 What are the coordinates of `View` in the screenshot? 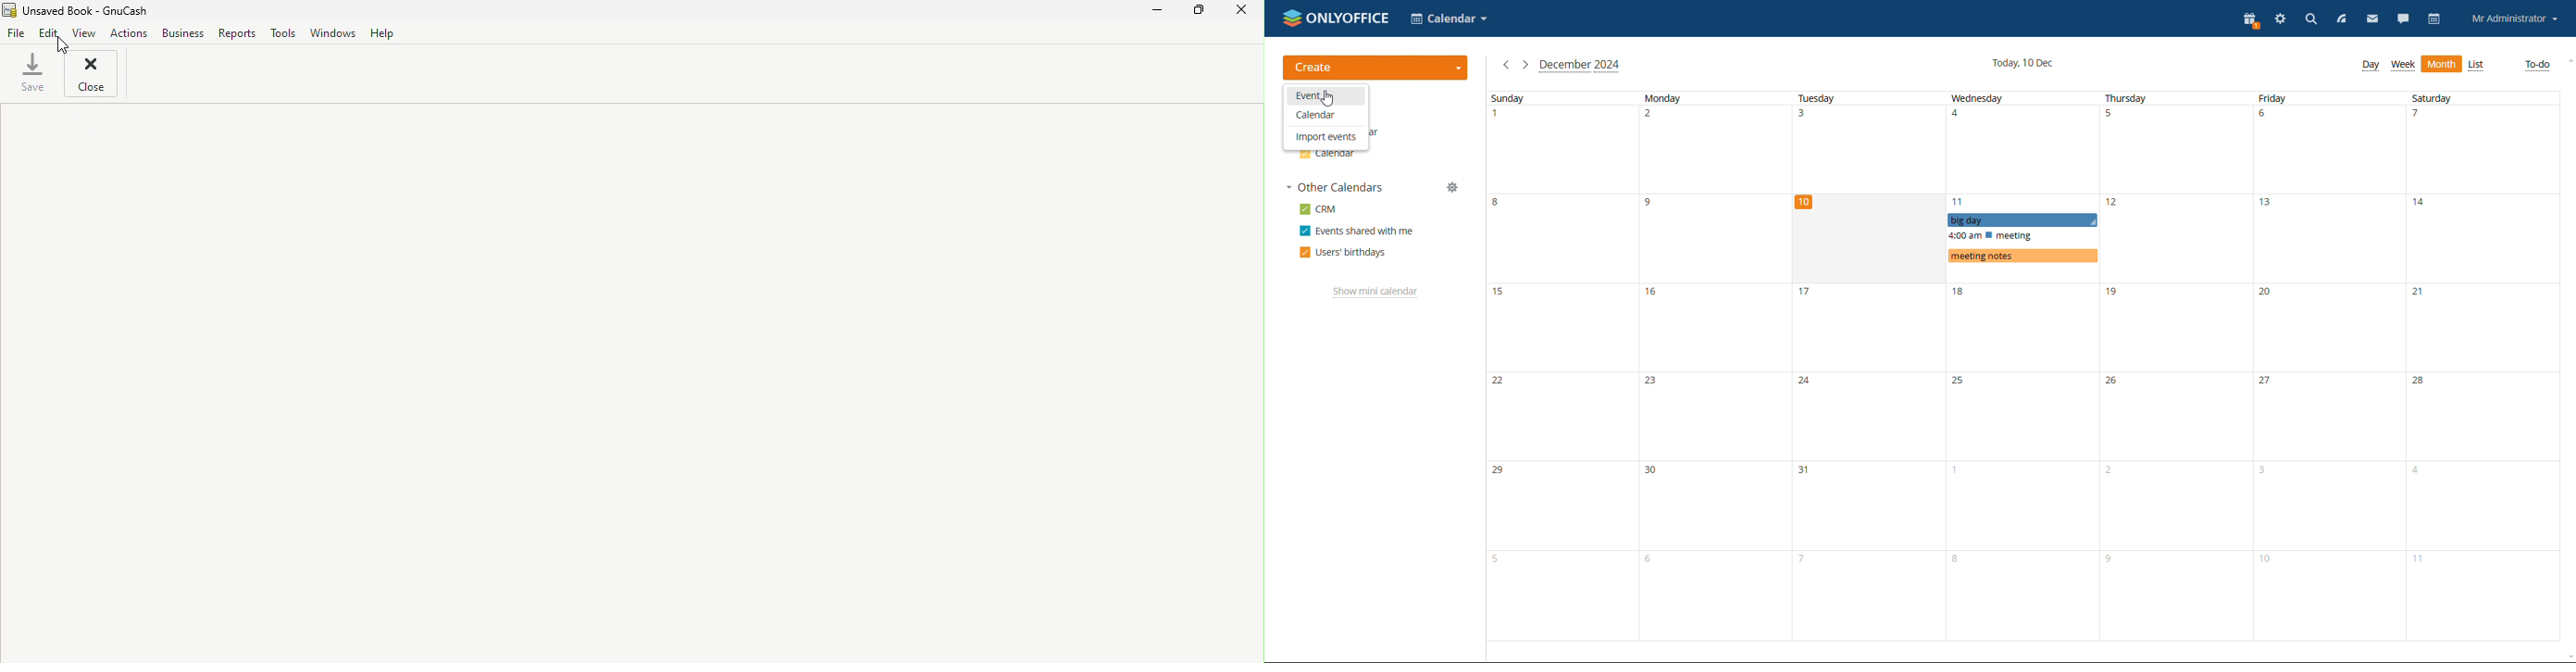 It's located at (86, 33).